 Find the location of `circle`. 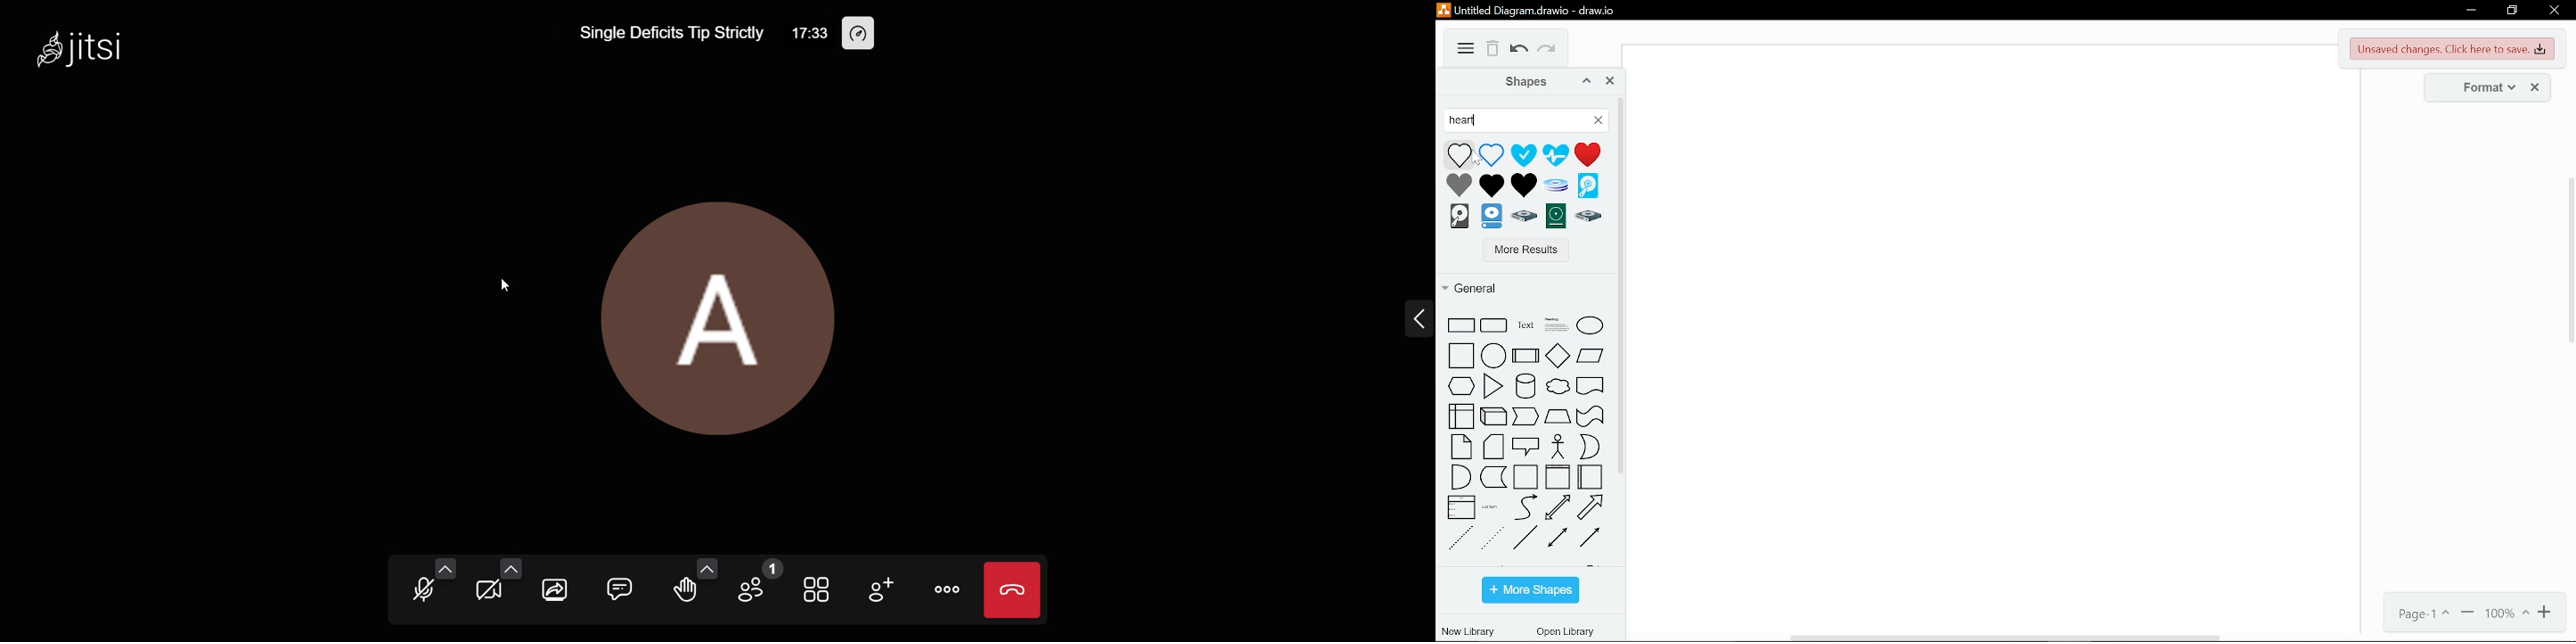

circle is located at coordinates (1494, 354).